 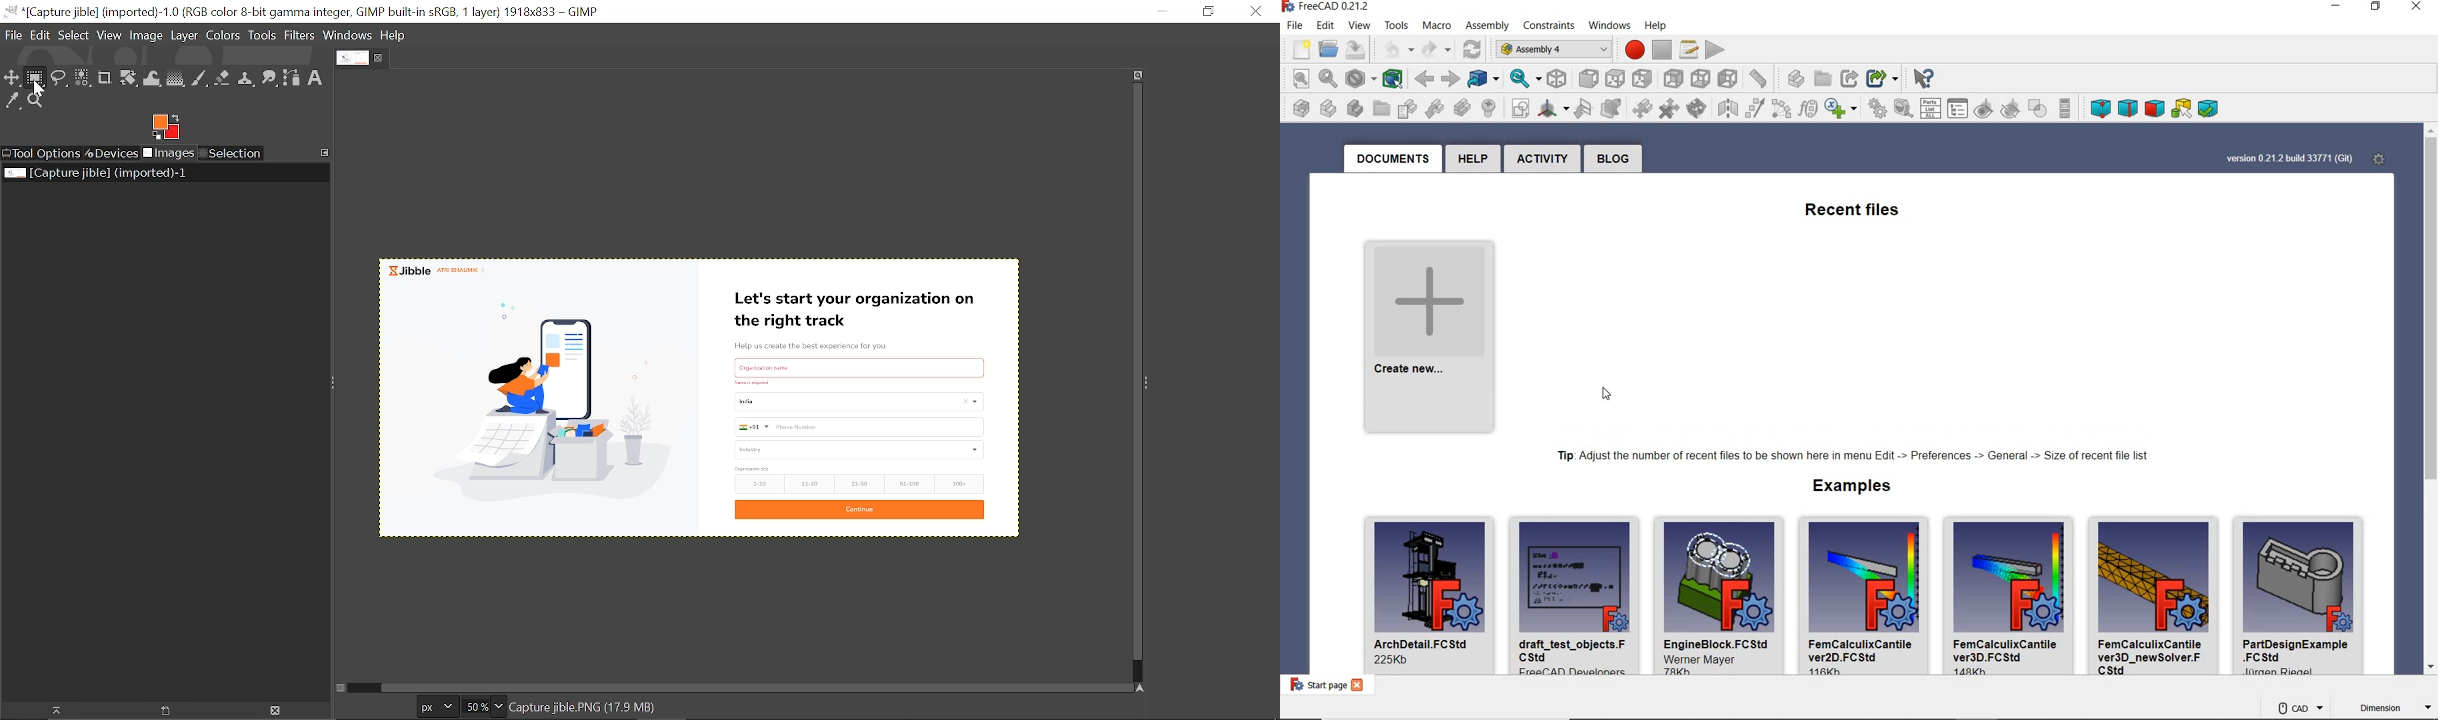 I want to click on Raise display for this image, so click(x=50, y=710).